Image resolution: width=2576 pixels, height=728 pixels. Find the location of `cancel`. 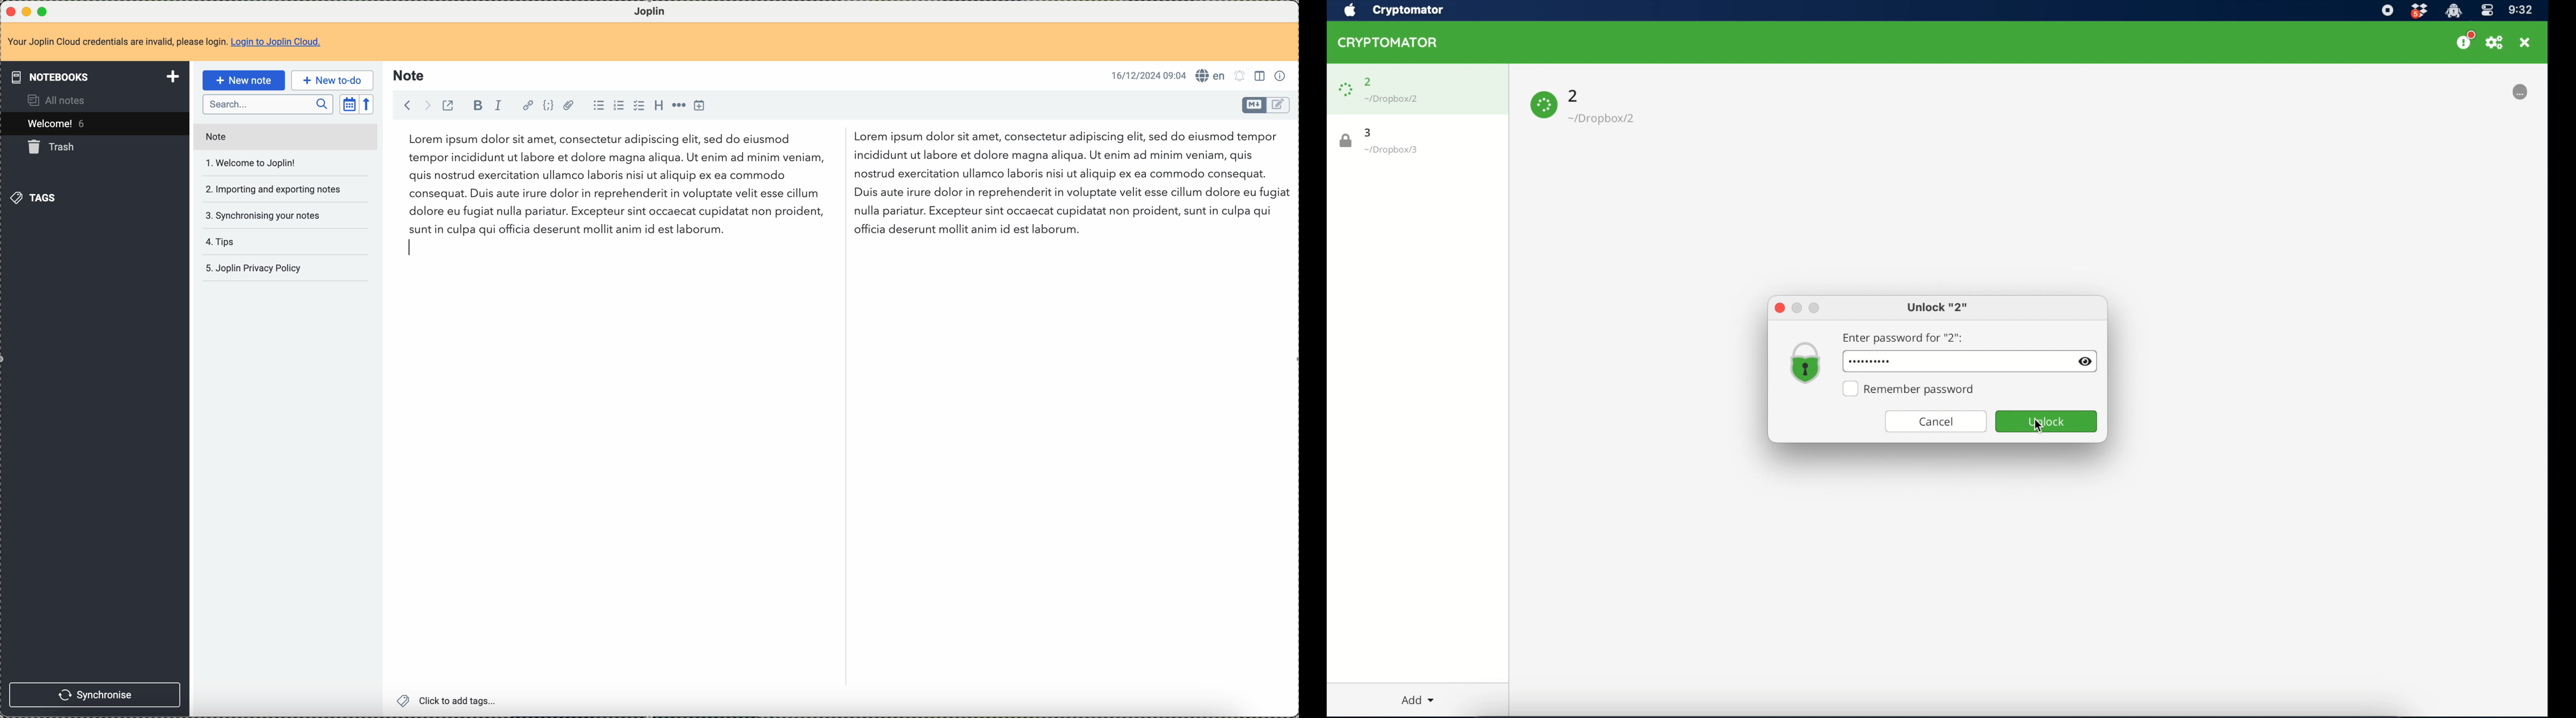

cancel is located at coordinates (1935, 422).